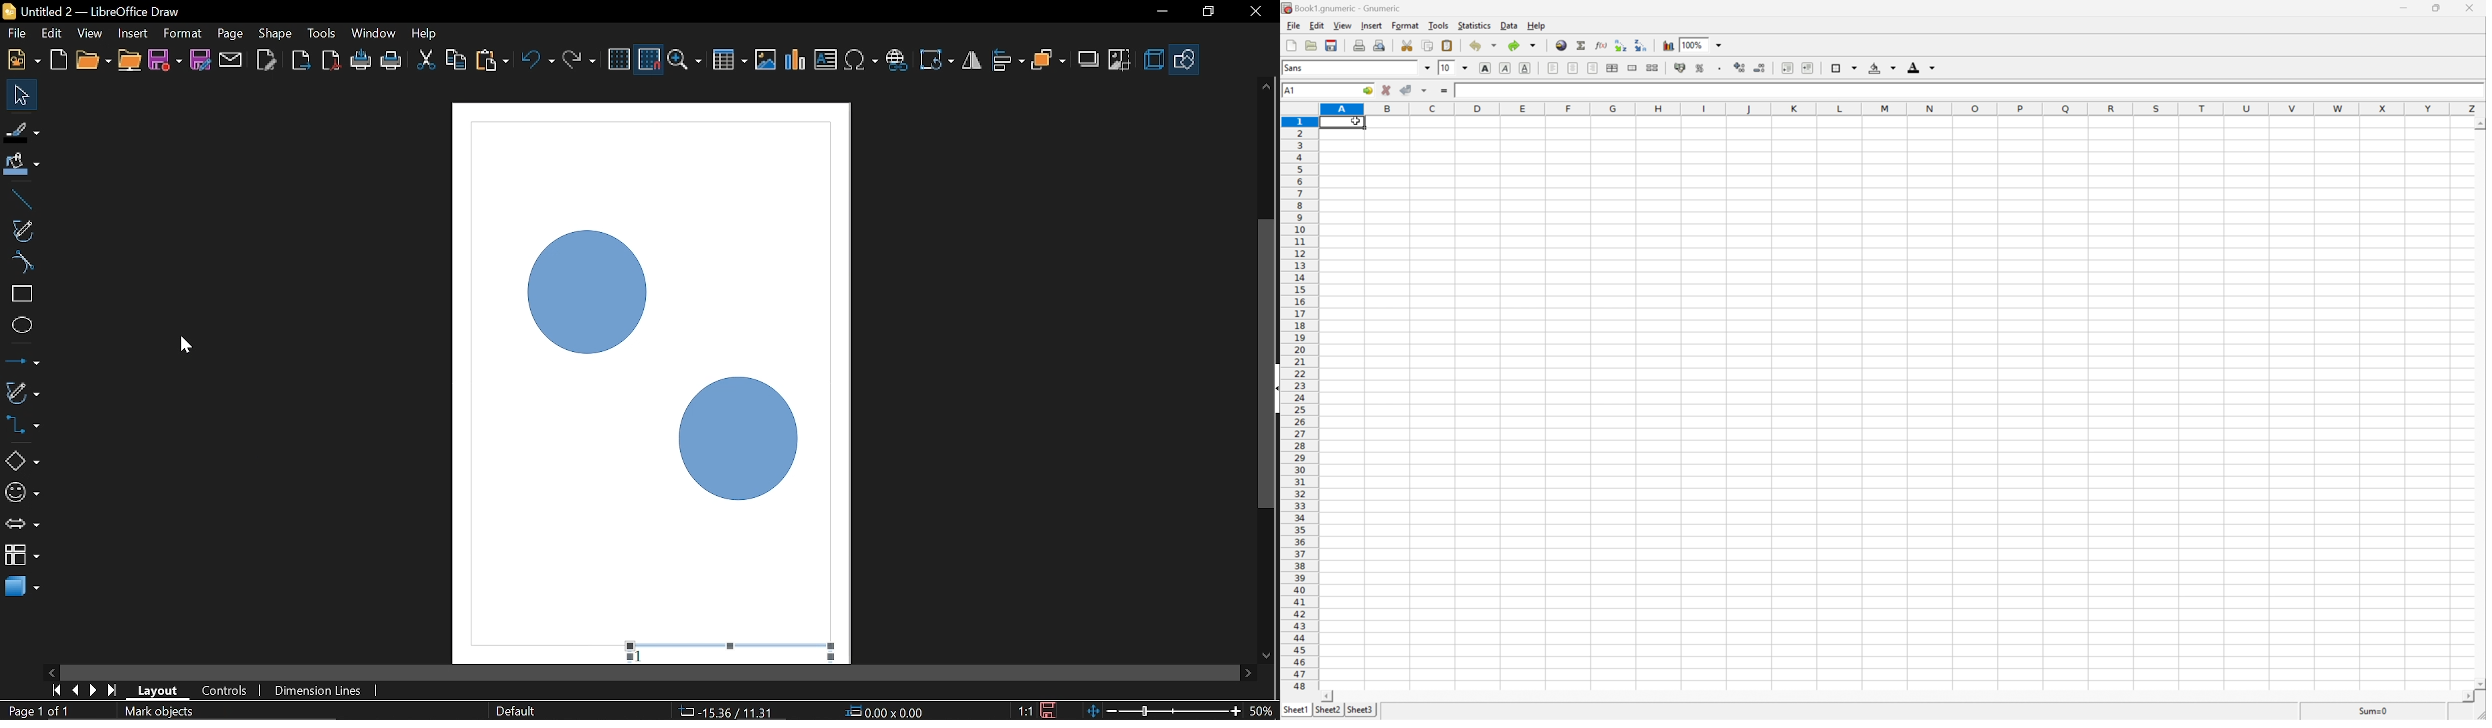 This screenshot has height=728, width=2492. I want to click on Save as, so click(200, 60).